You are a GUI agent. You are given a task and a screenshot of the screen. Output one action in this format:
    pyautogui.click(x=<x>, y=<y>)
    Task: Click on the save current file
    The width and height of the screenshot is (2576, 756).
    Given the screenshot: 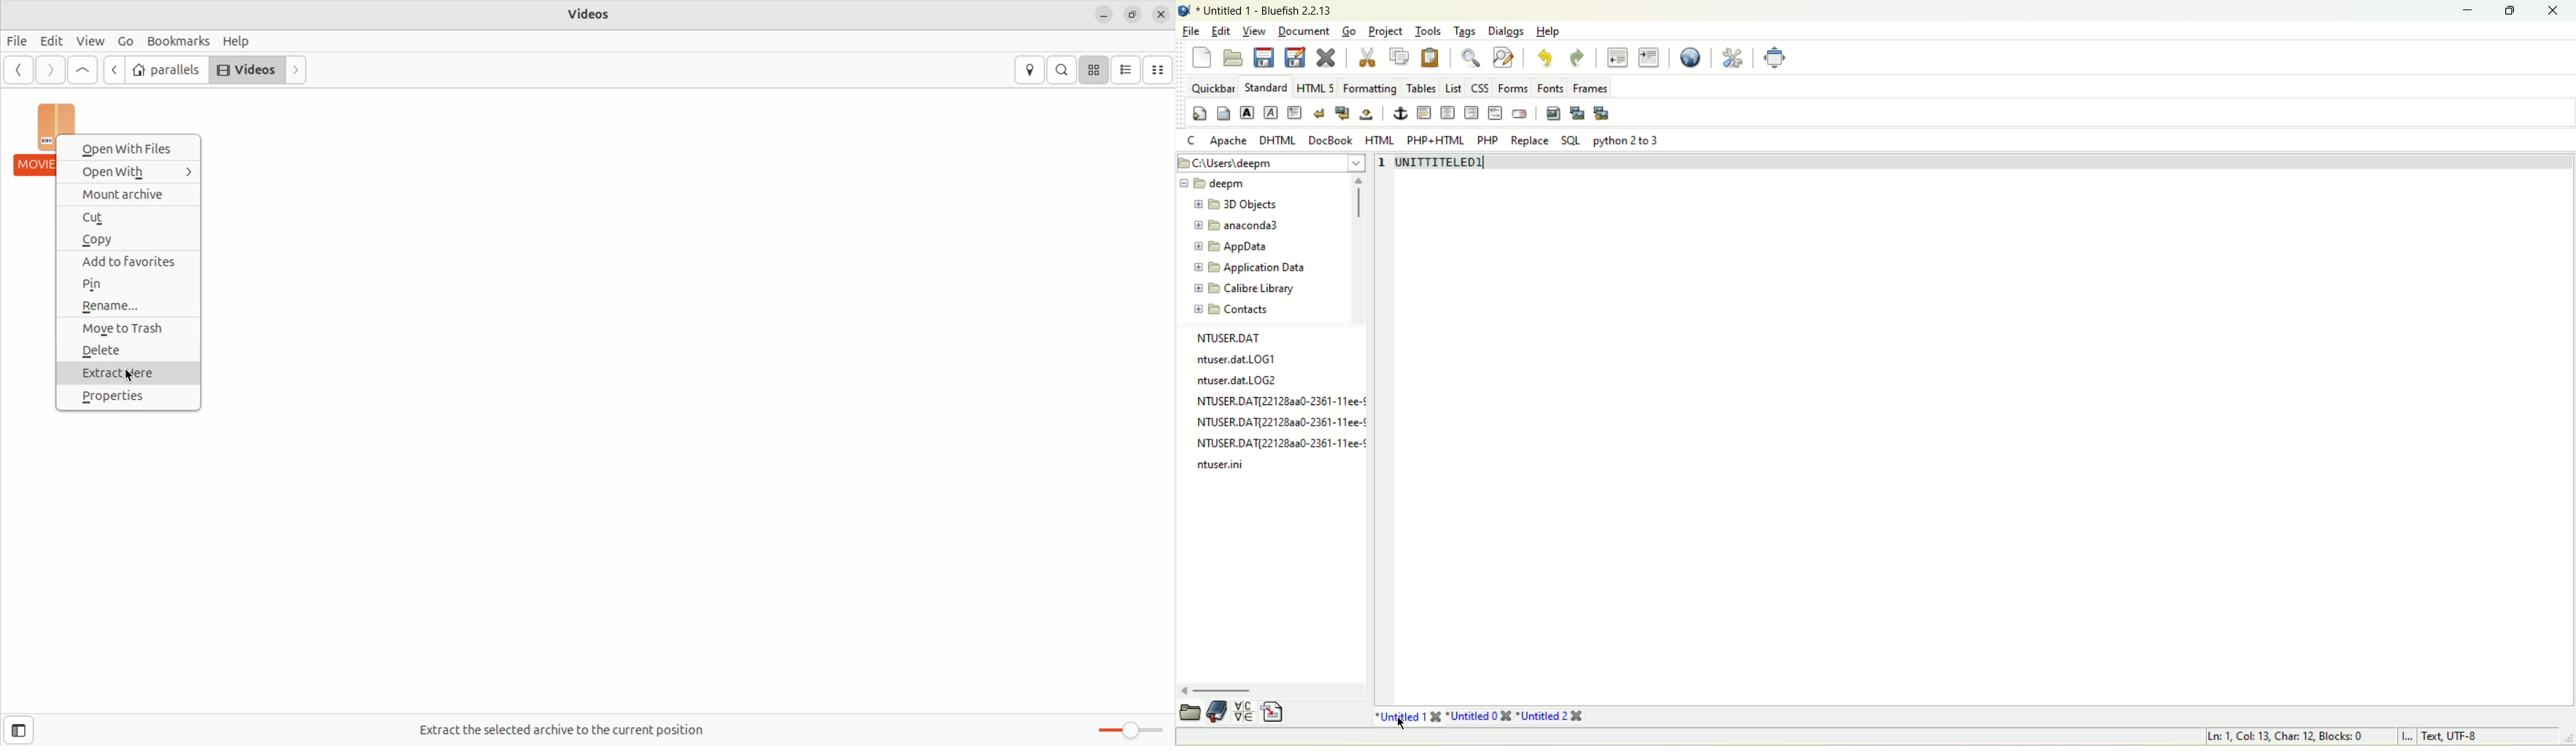 What is the action you would take?
    pyautogui.click(x=1264, y=59)
    